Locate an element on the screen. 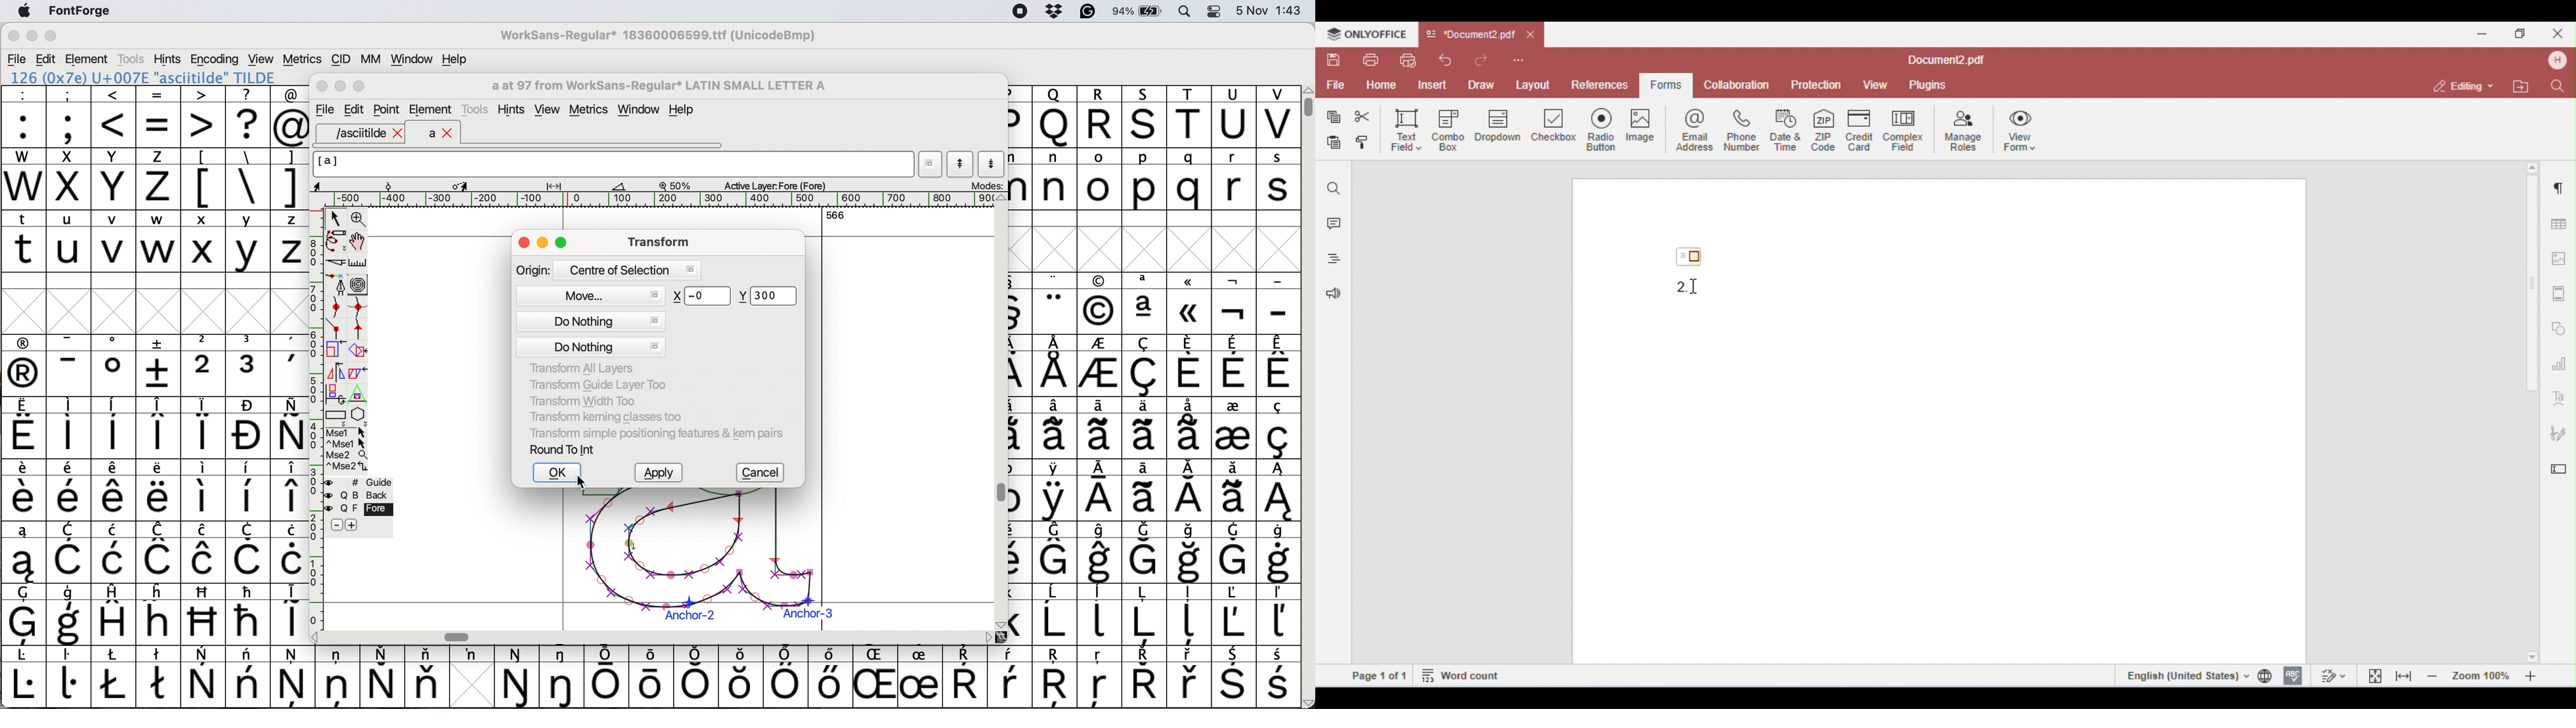 The height and width of the screenshot is (728, 2576). do nothing is located at coordinates (589, 333).